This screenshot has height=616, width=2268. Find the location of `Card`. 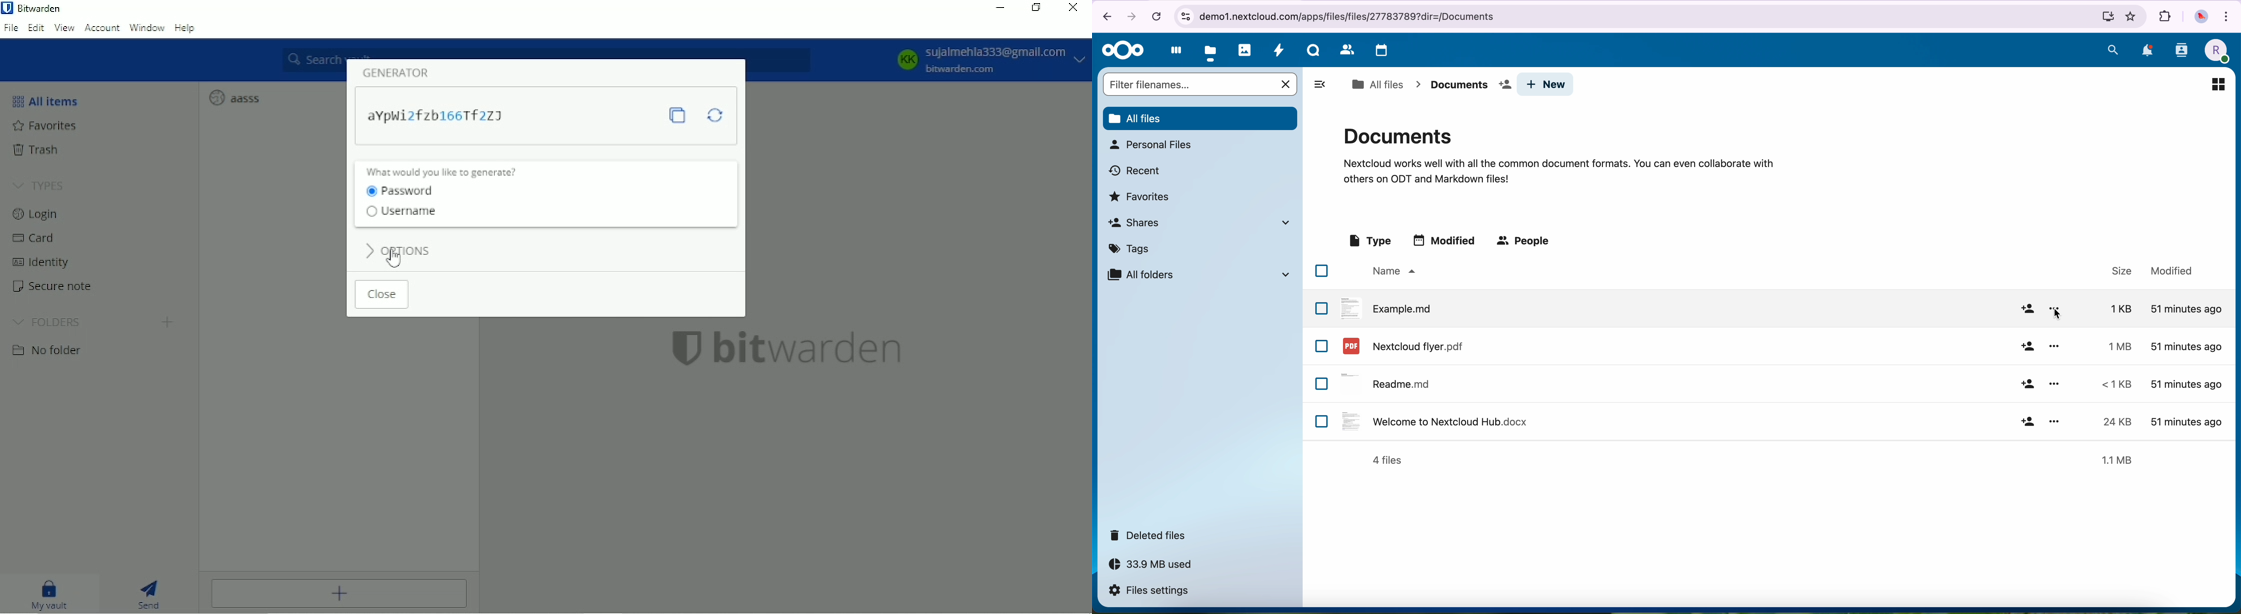

Card is located at coordinates (35, 238).